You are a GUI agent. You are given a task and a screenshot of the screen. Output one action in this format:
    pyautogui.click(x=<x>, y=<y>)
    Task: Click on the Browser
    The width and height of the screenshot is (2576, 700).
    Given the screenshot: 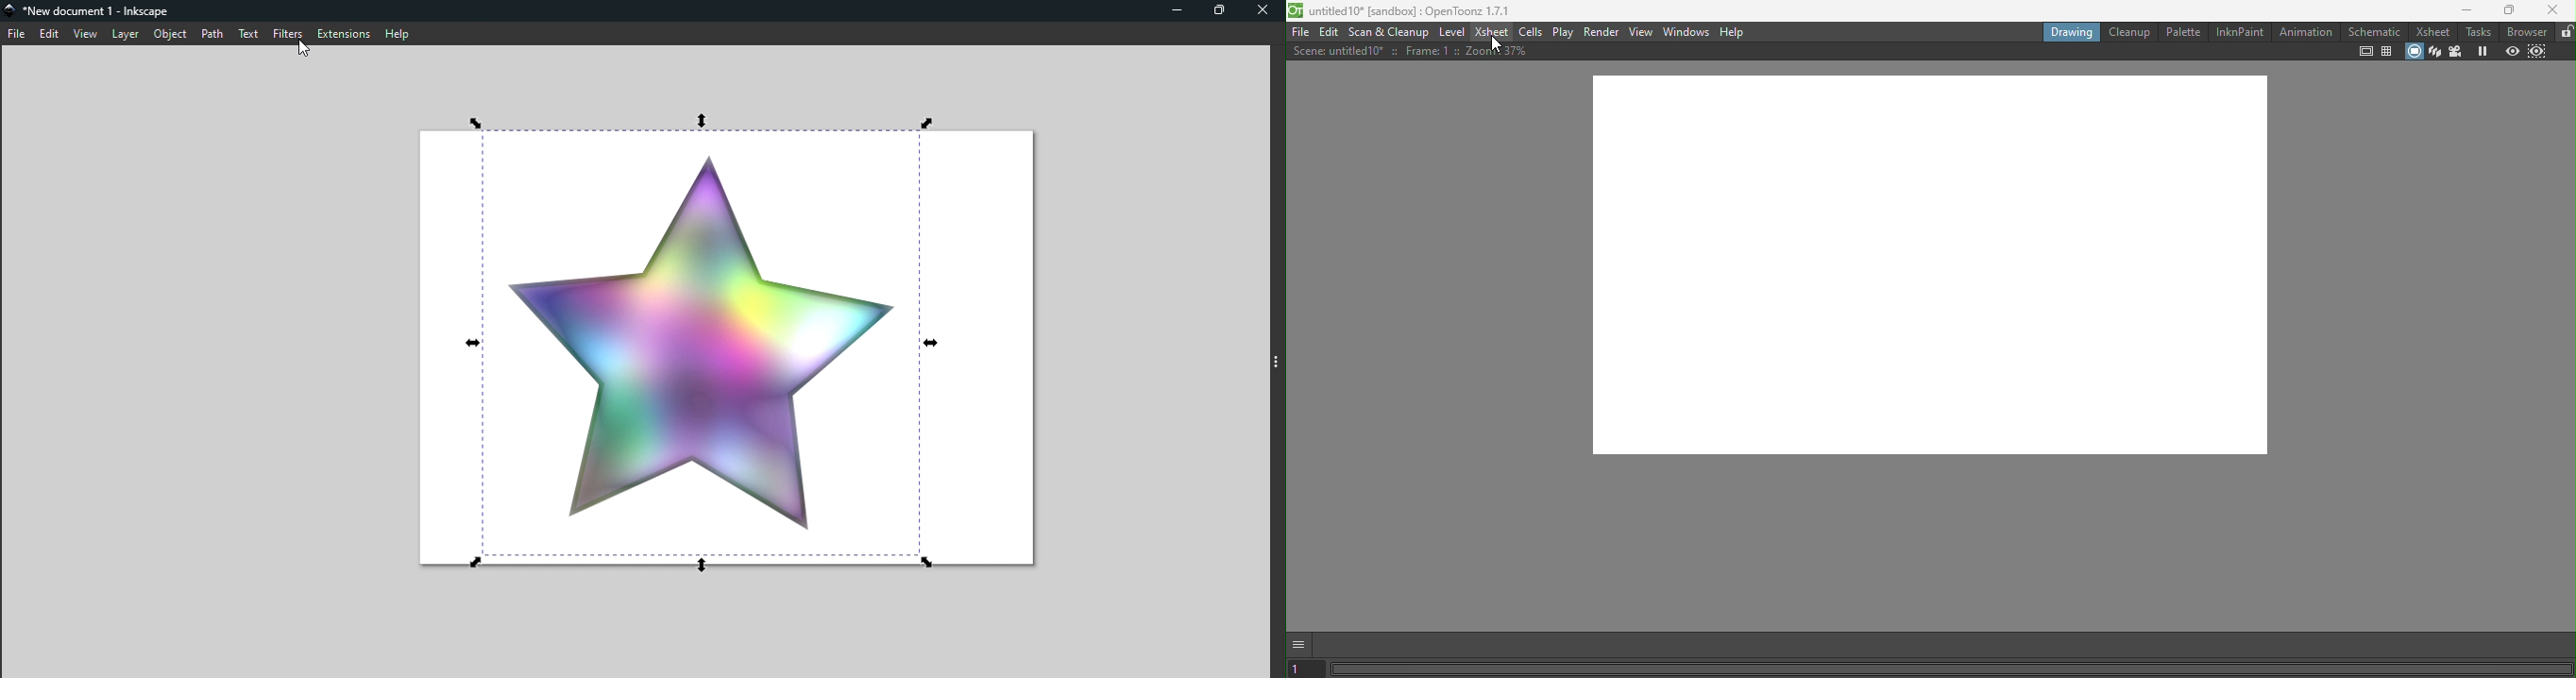 What is the action you would take?
    pyautogui.click(x=2525, y=31)
    